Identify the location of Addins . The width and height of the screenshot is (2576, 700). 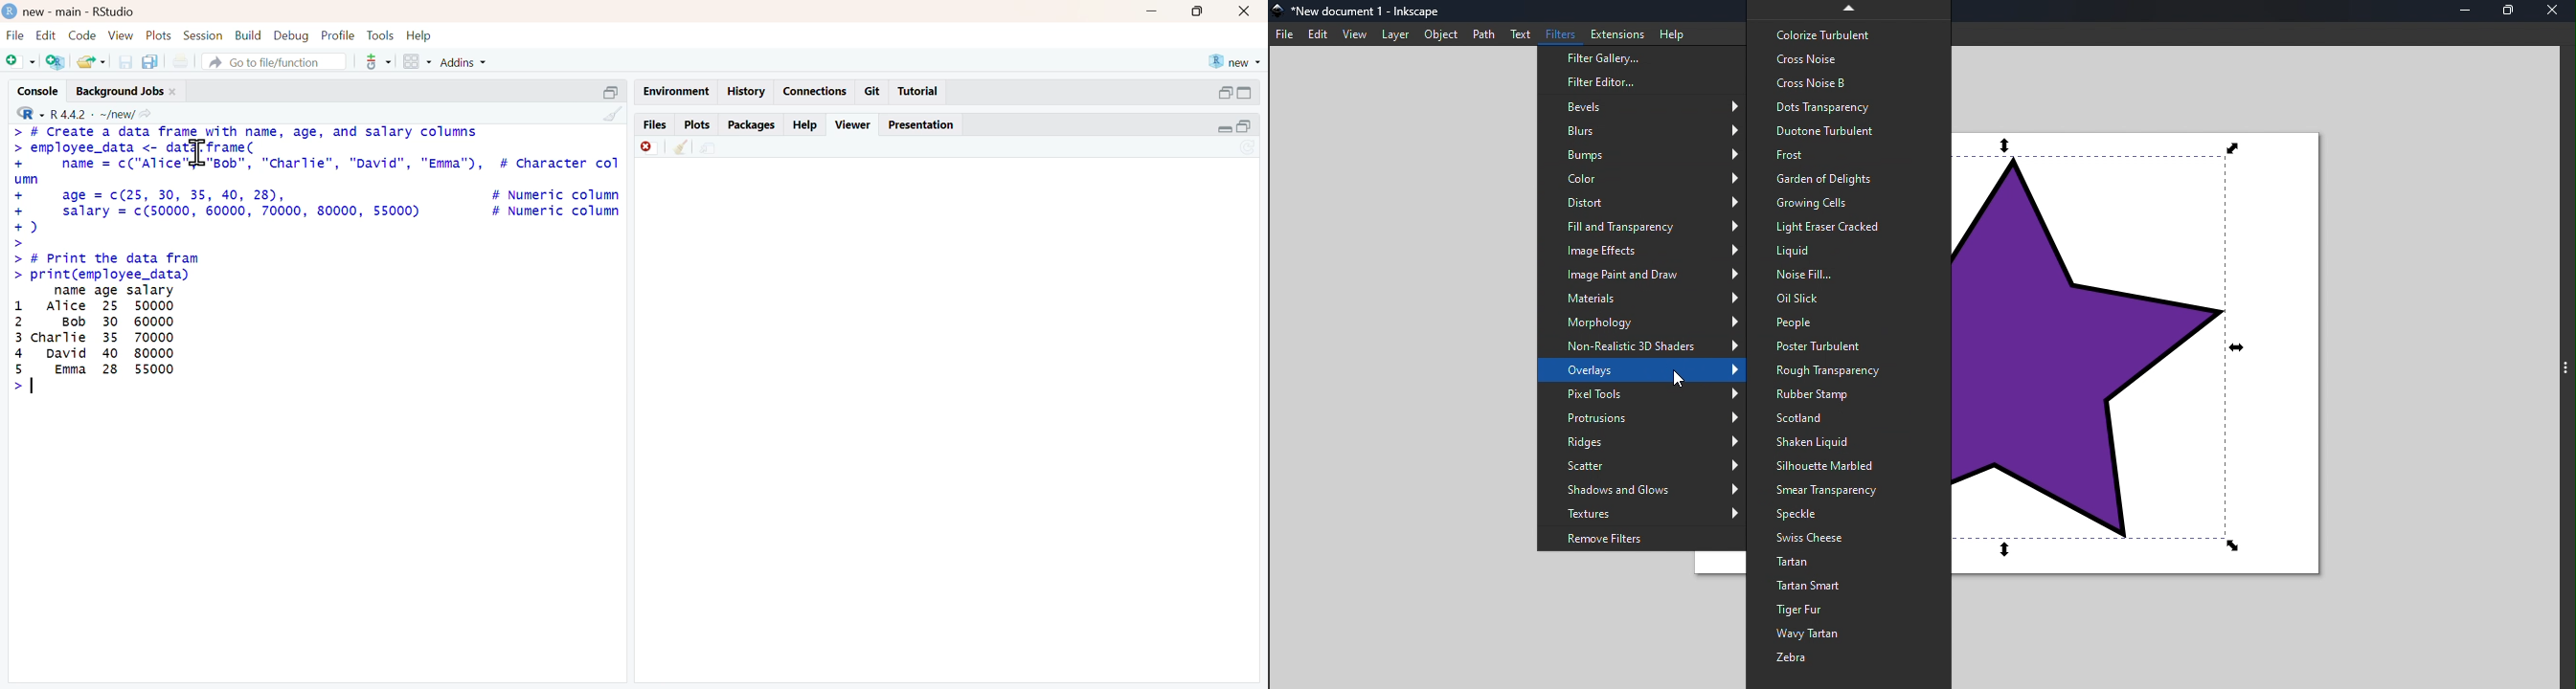
(483, 62).